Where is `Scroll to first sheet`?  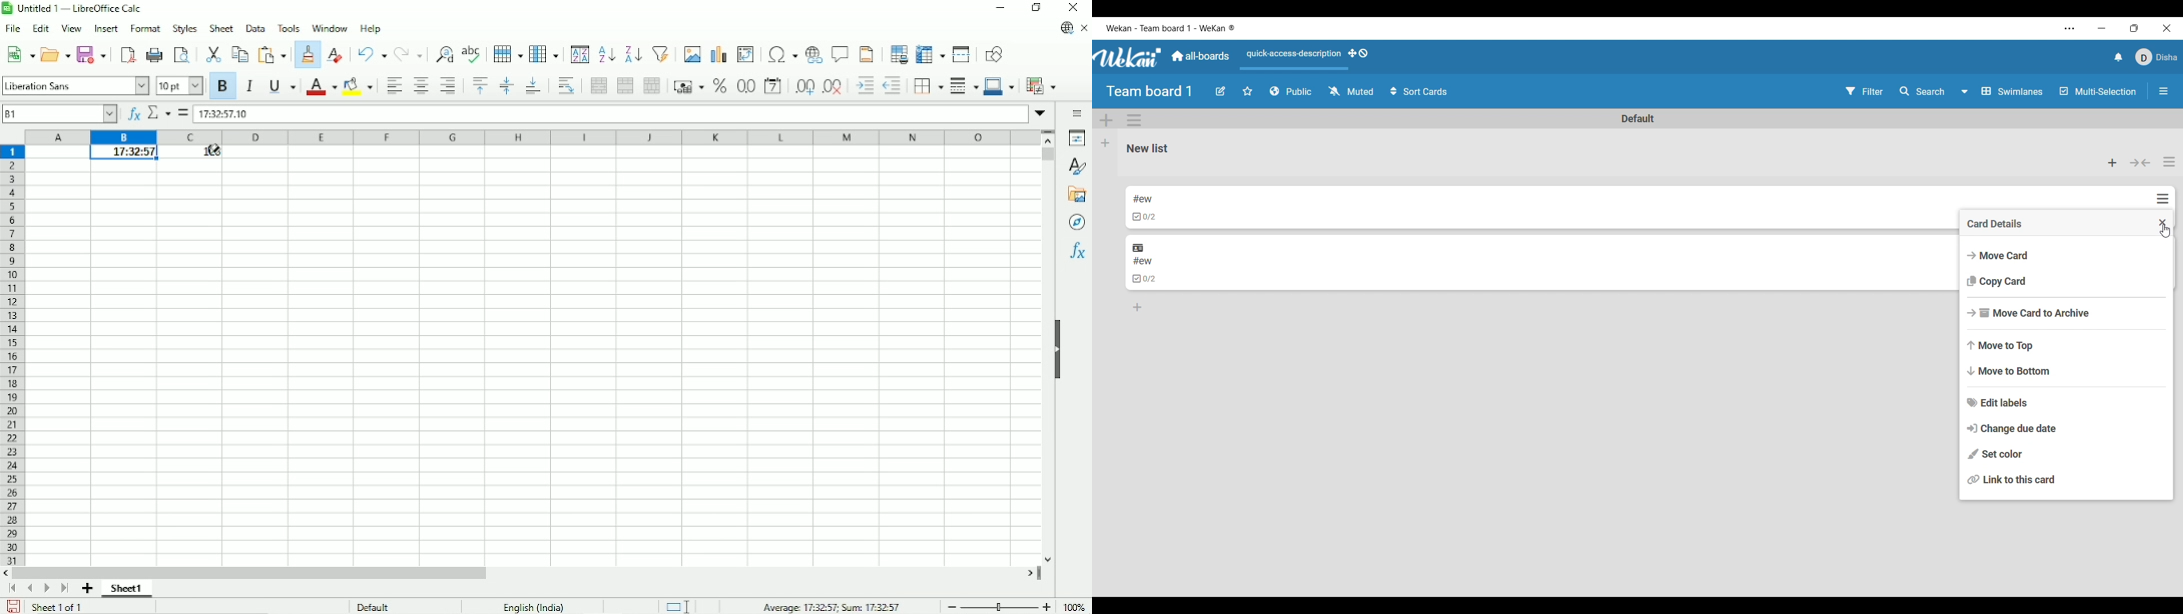 Scroll to first sheet is located at coordinates (15, 590).